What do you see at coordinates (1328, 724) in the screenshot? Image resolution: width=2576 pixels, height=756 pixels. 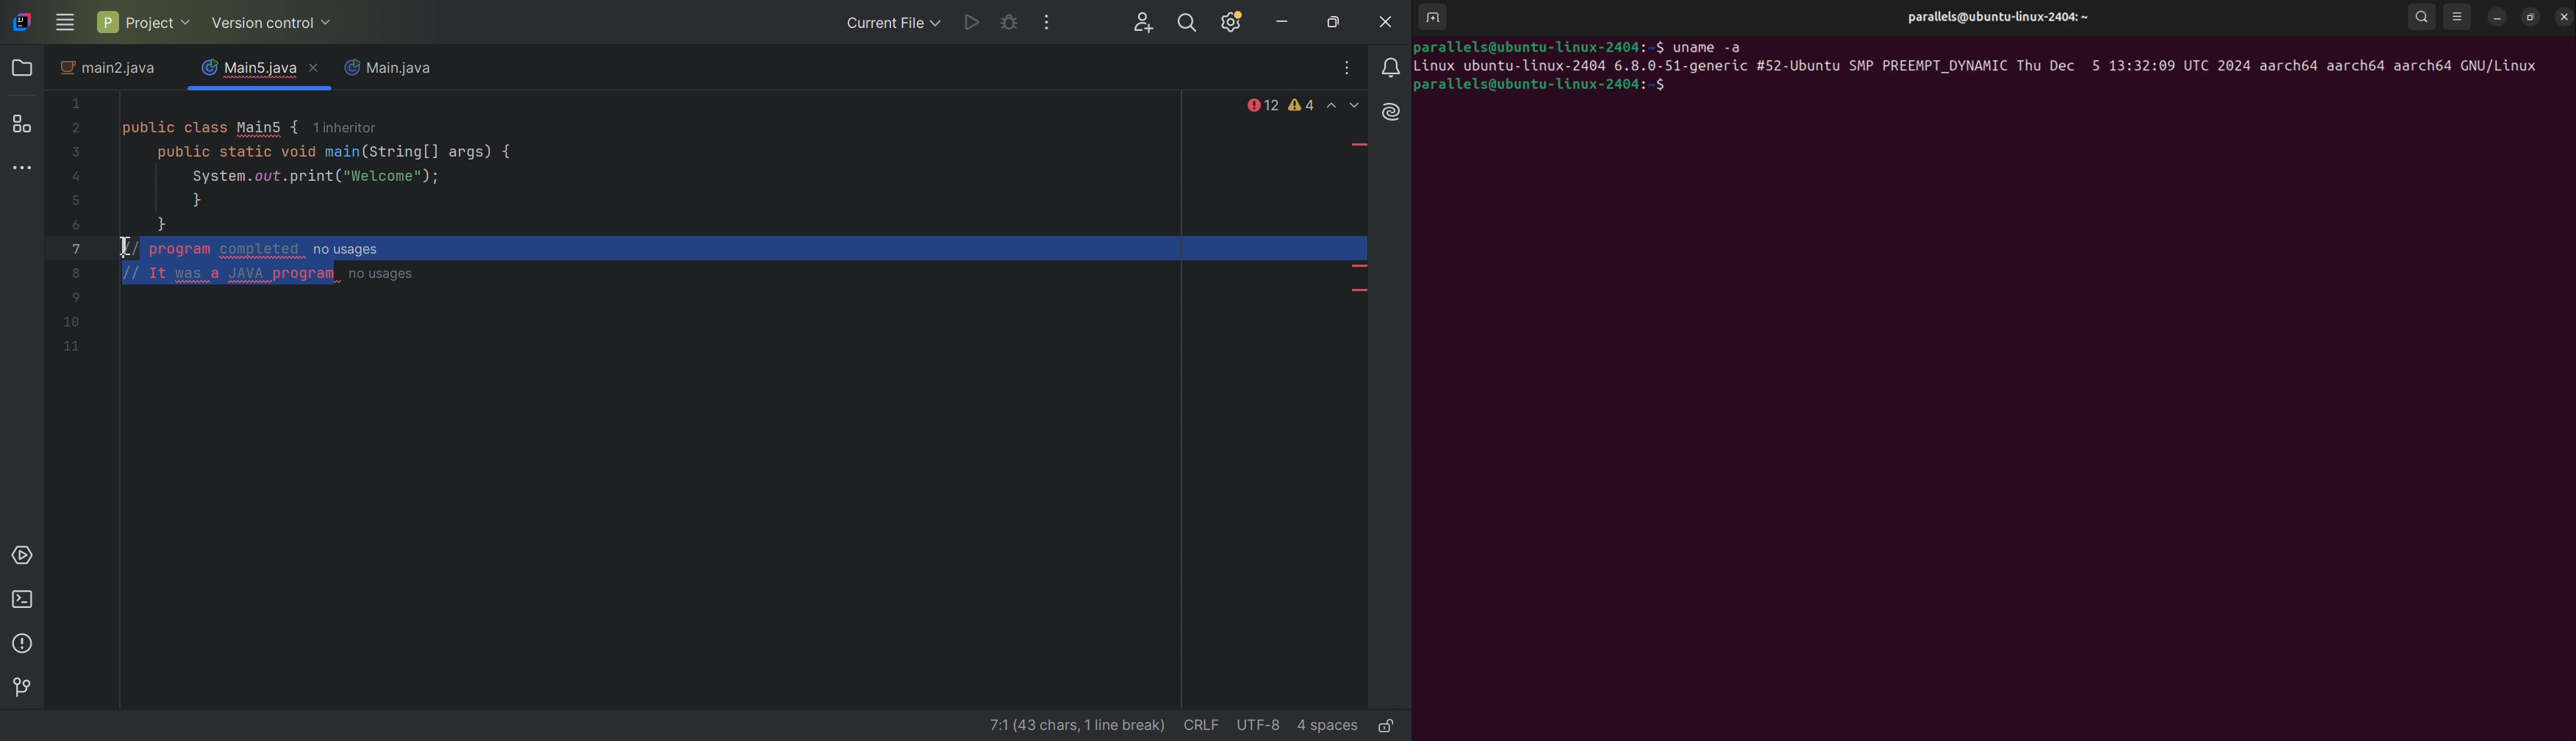 I see `4 spaces(Indent)` at bounding box center [1328, 724].